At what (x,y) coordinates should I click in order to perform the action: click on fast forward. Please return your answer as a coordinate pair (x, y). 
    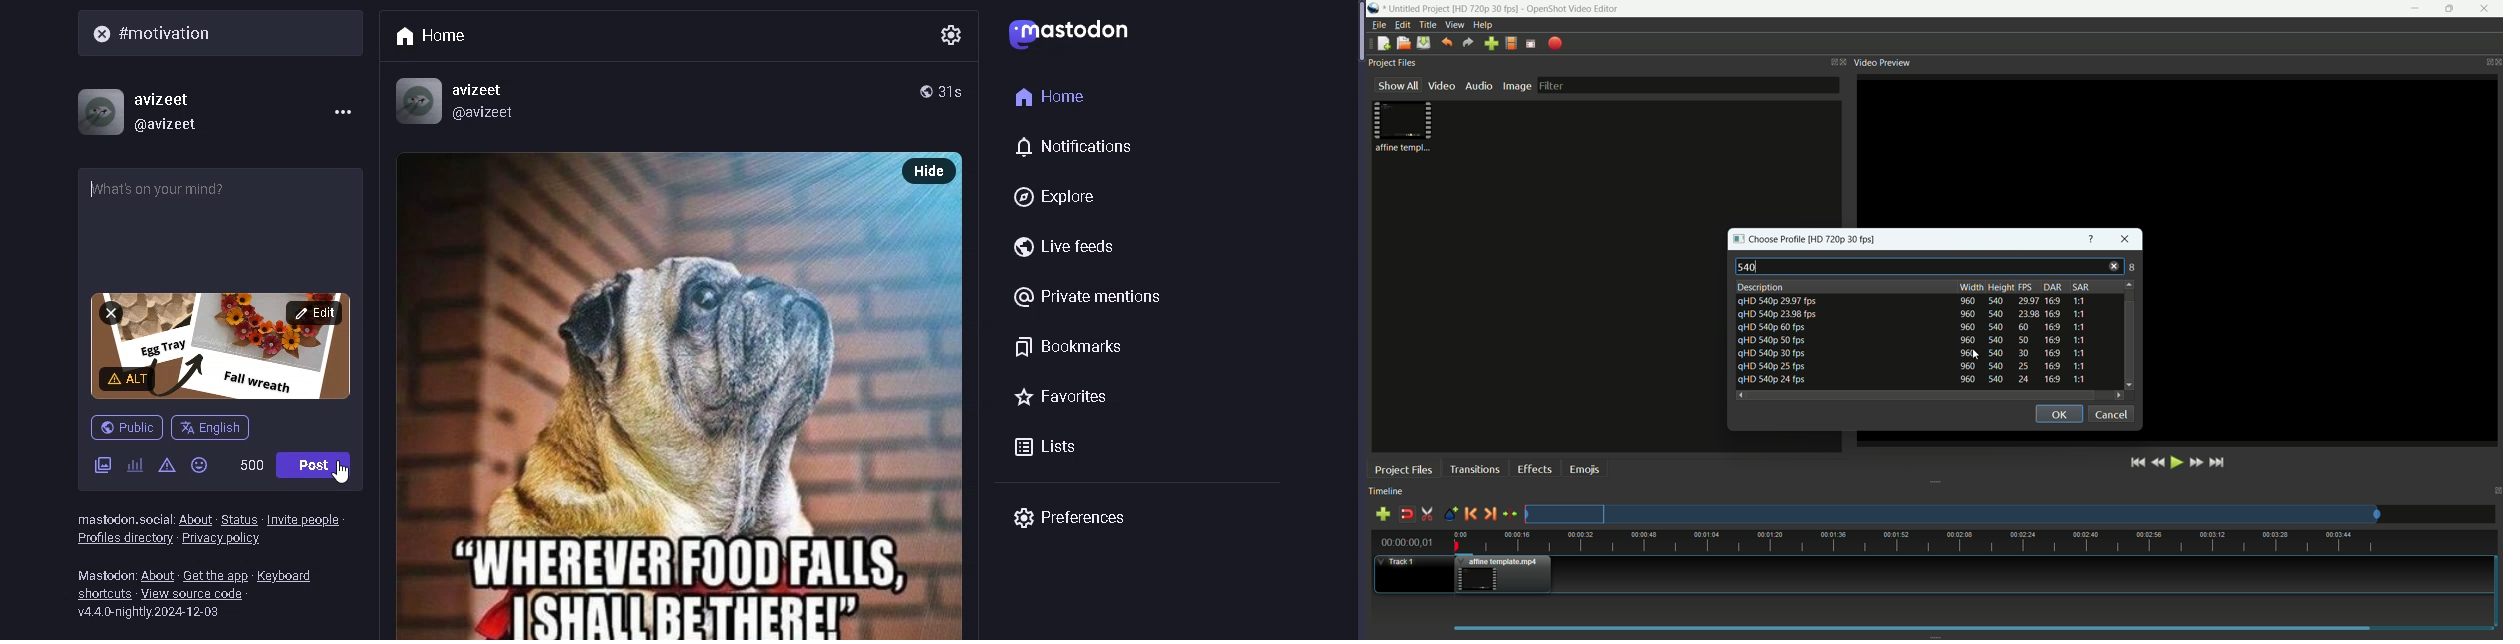
    Looking at the image, I should click on (2196, 462).